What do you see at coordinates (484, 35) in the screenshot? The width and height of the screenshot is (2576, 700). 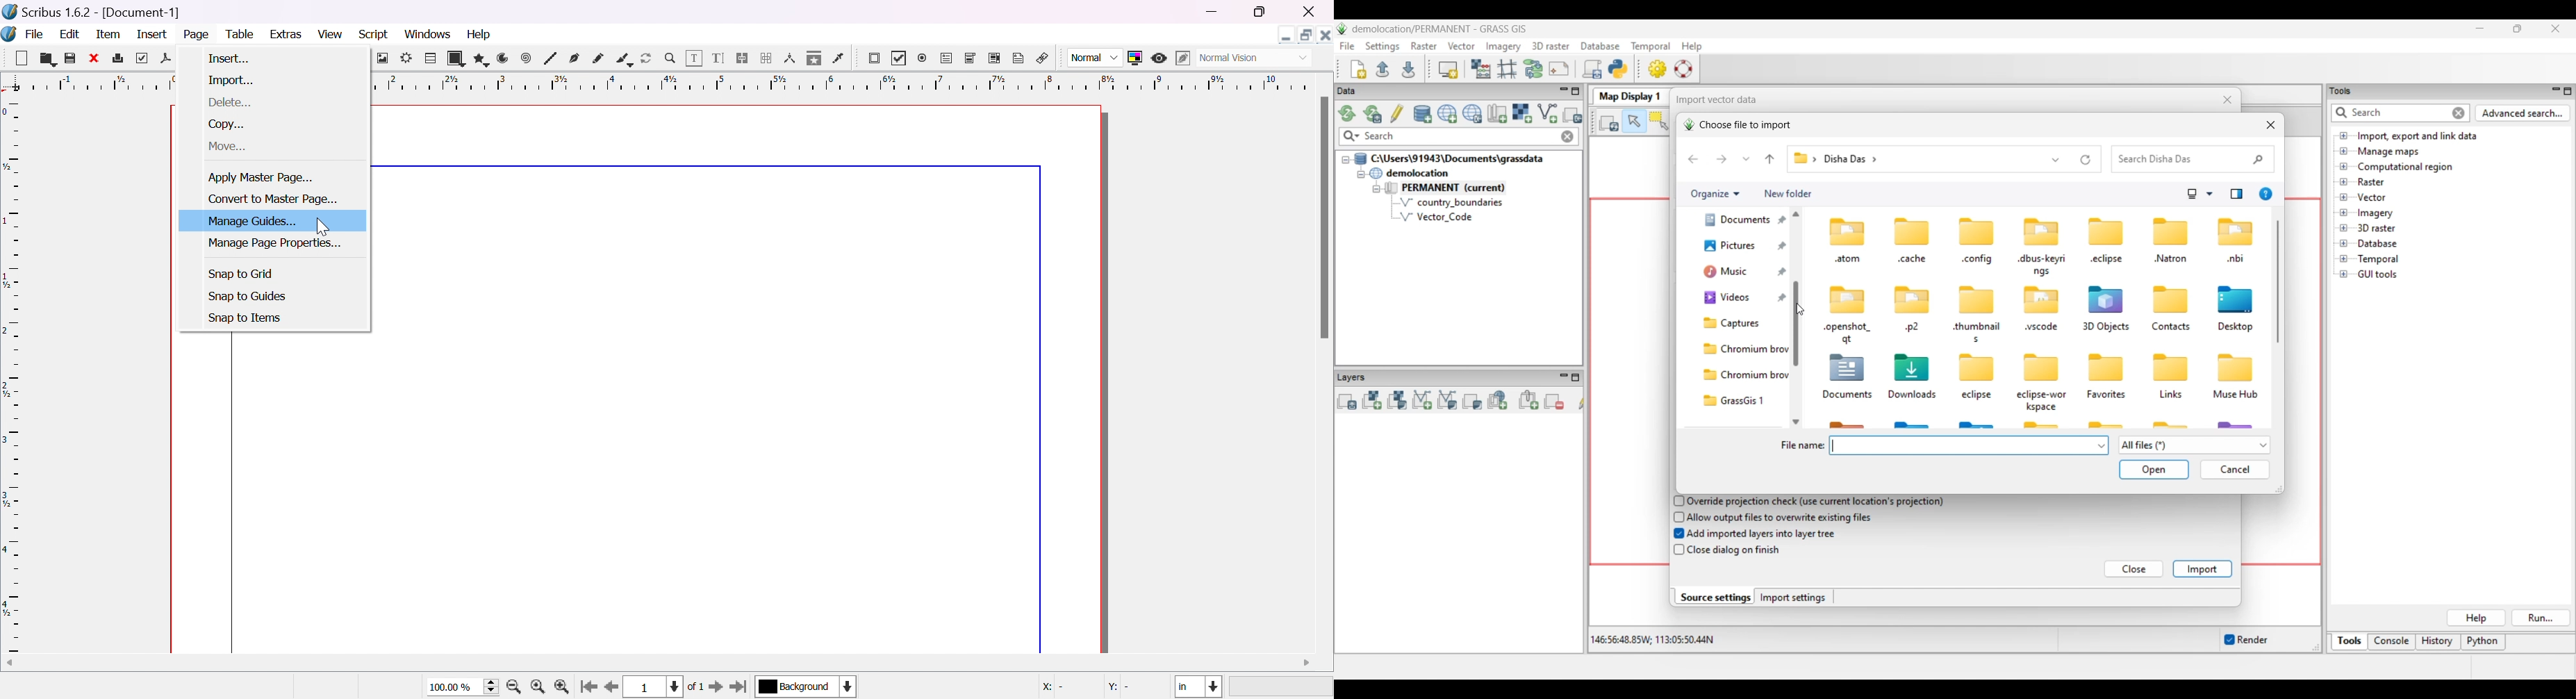 I see `help` at bounding box center [484, 35].